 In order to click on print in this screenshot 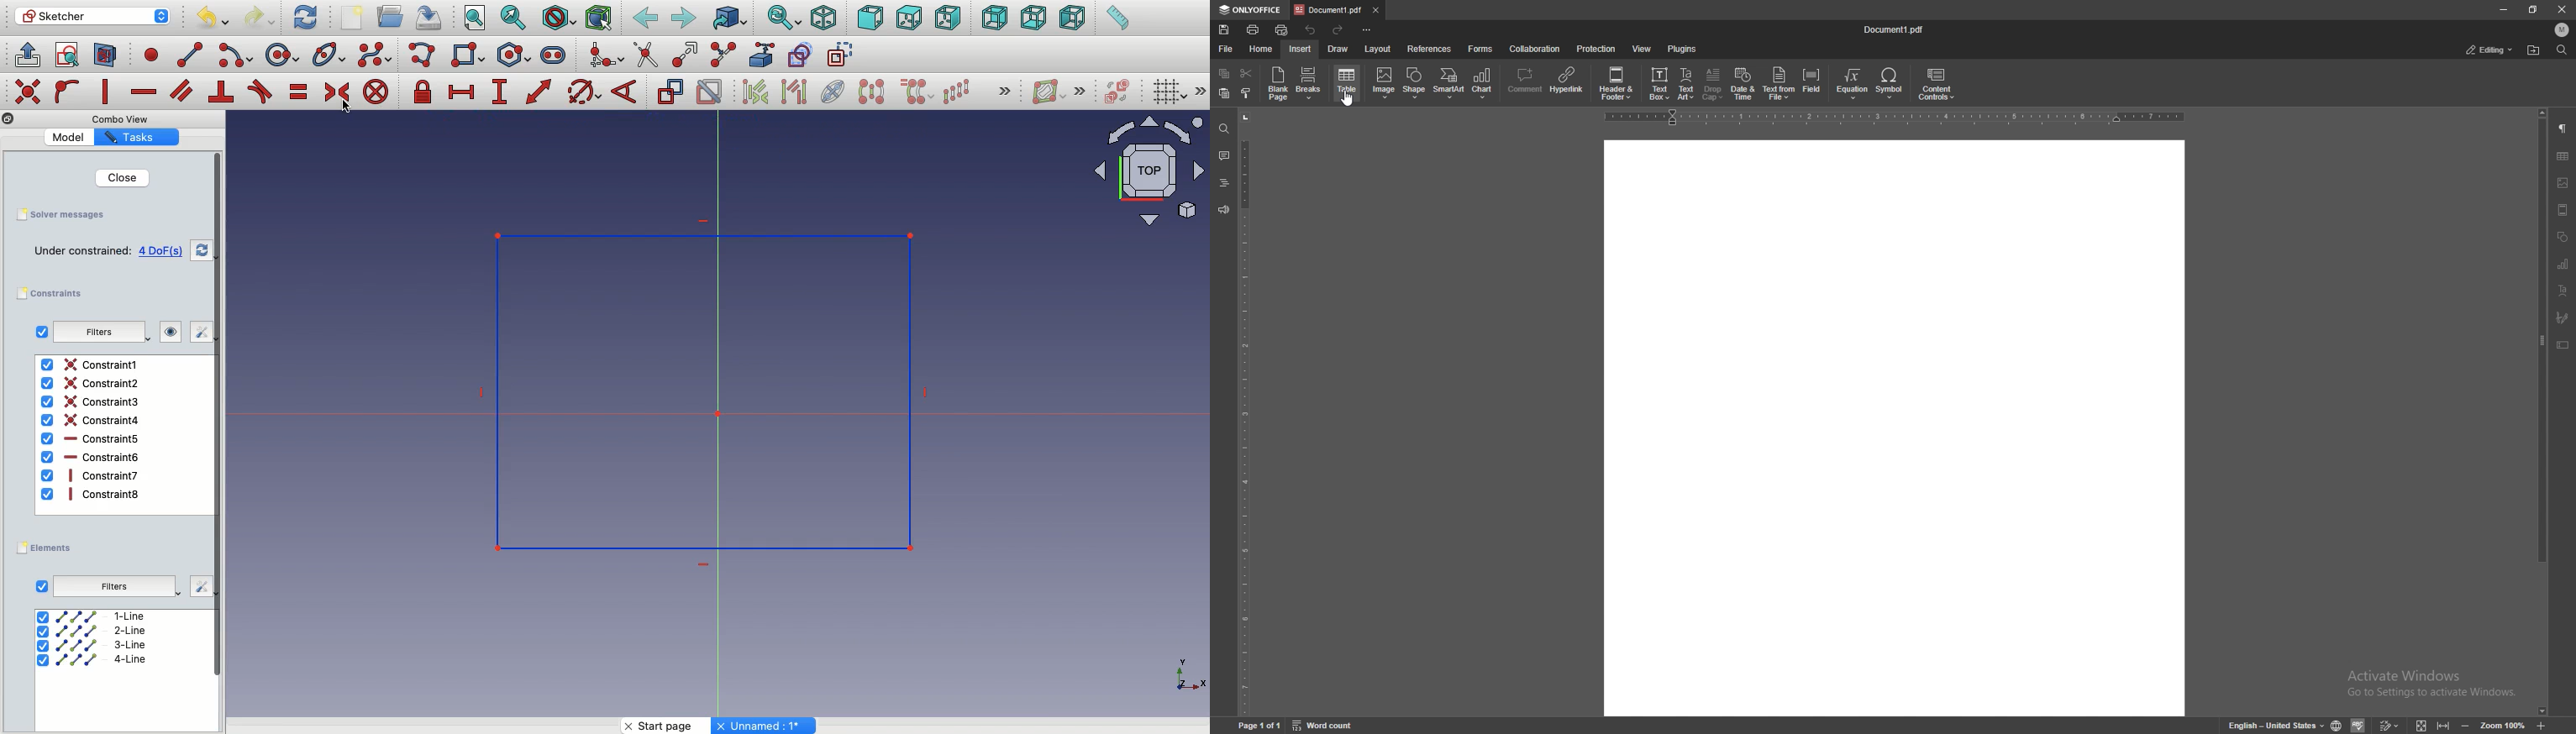, I will do `click(1253, 29)`.